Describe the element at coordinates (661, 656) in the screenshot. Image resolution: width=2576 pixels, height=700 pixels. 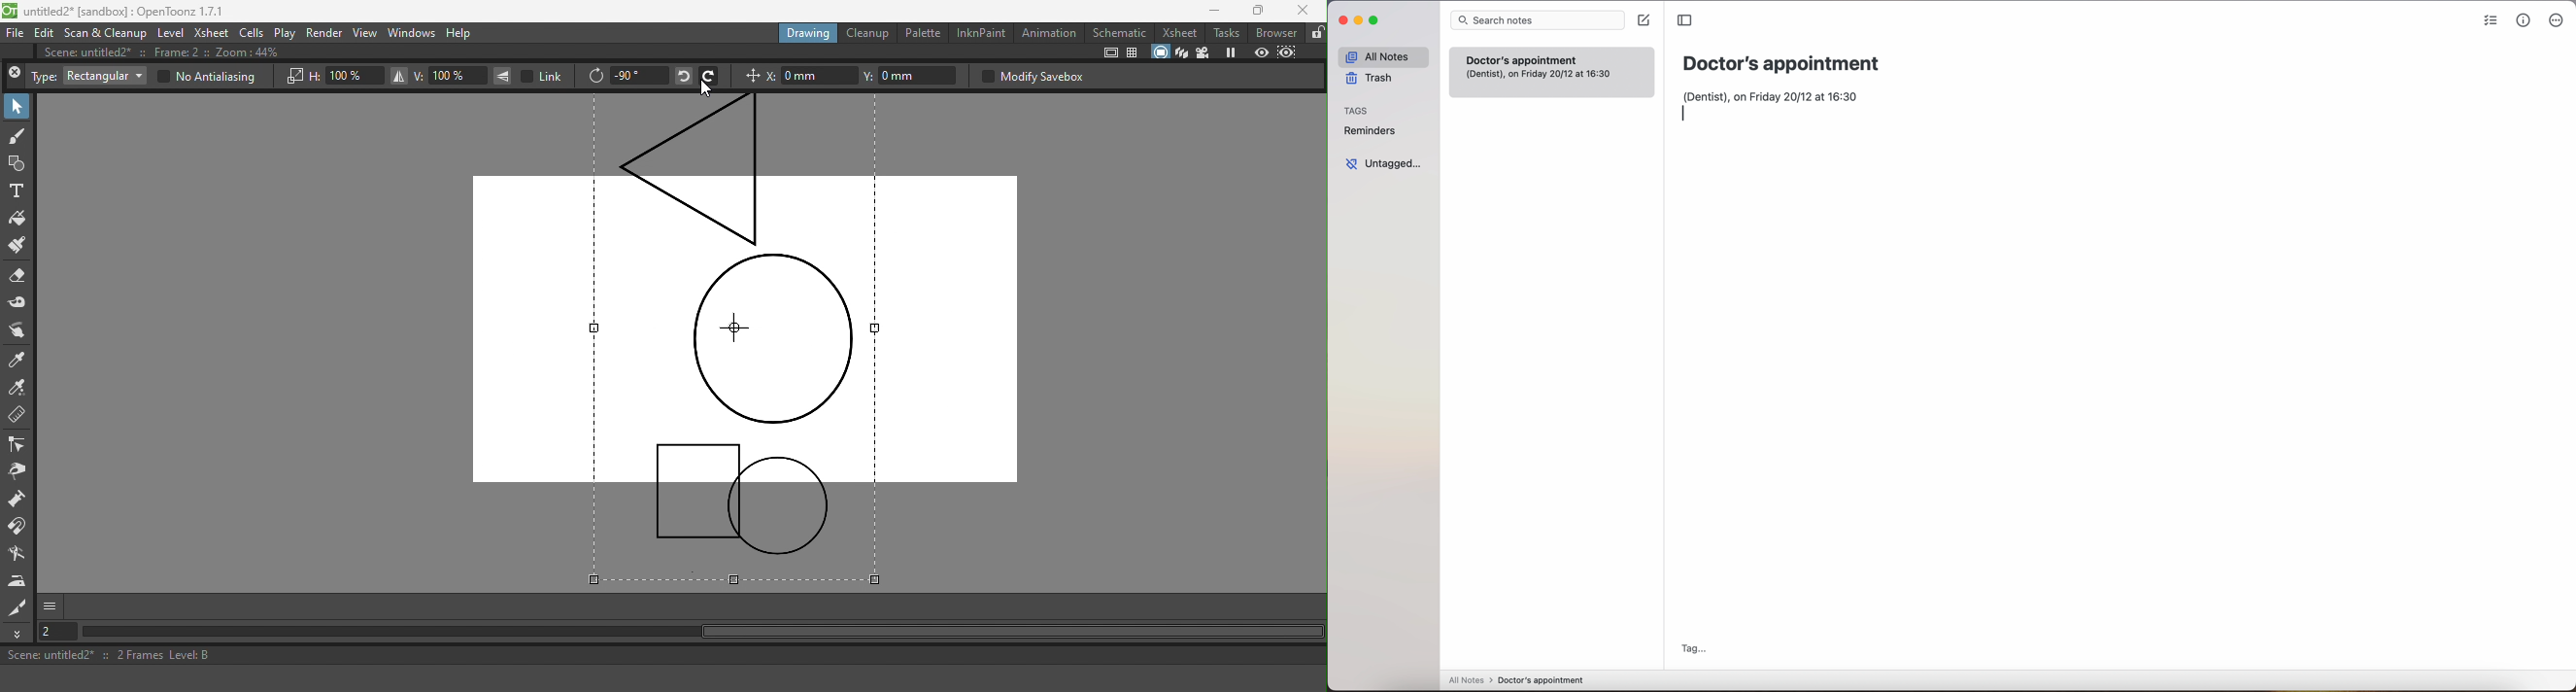
I see `Scene: untitled2* :: 2 Frames Level: B` at that location.